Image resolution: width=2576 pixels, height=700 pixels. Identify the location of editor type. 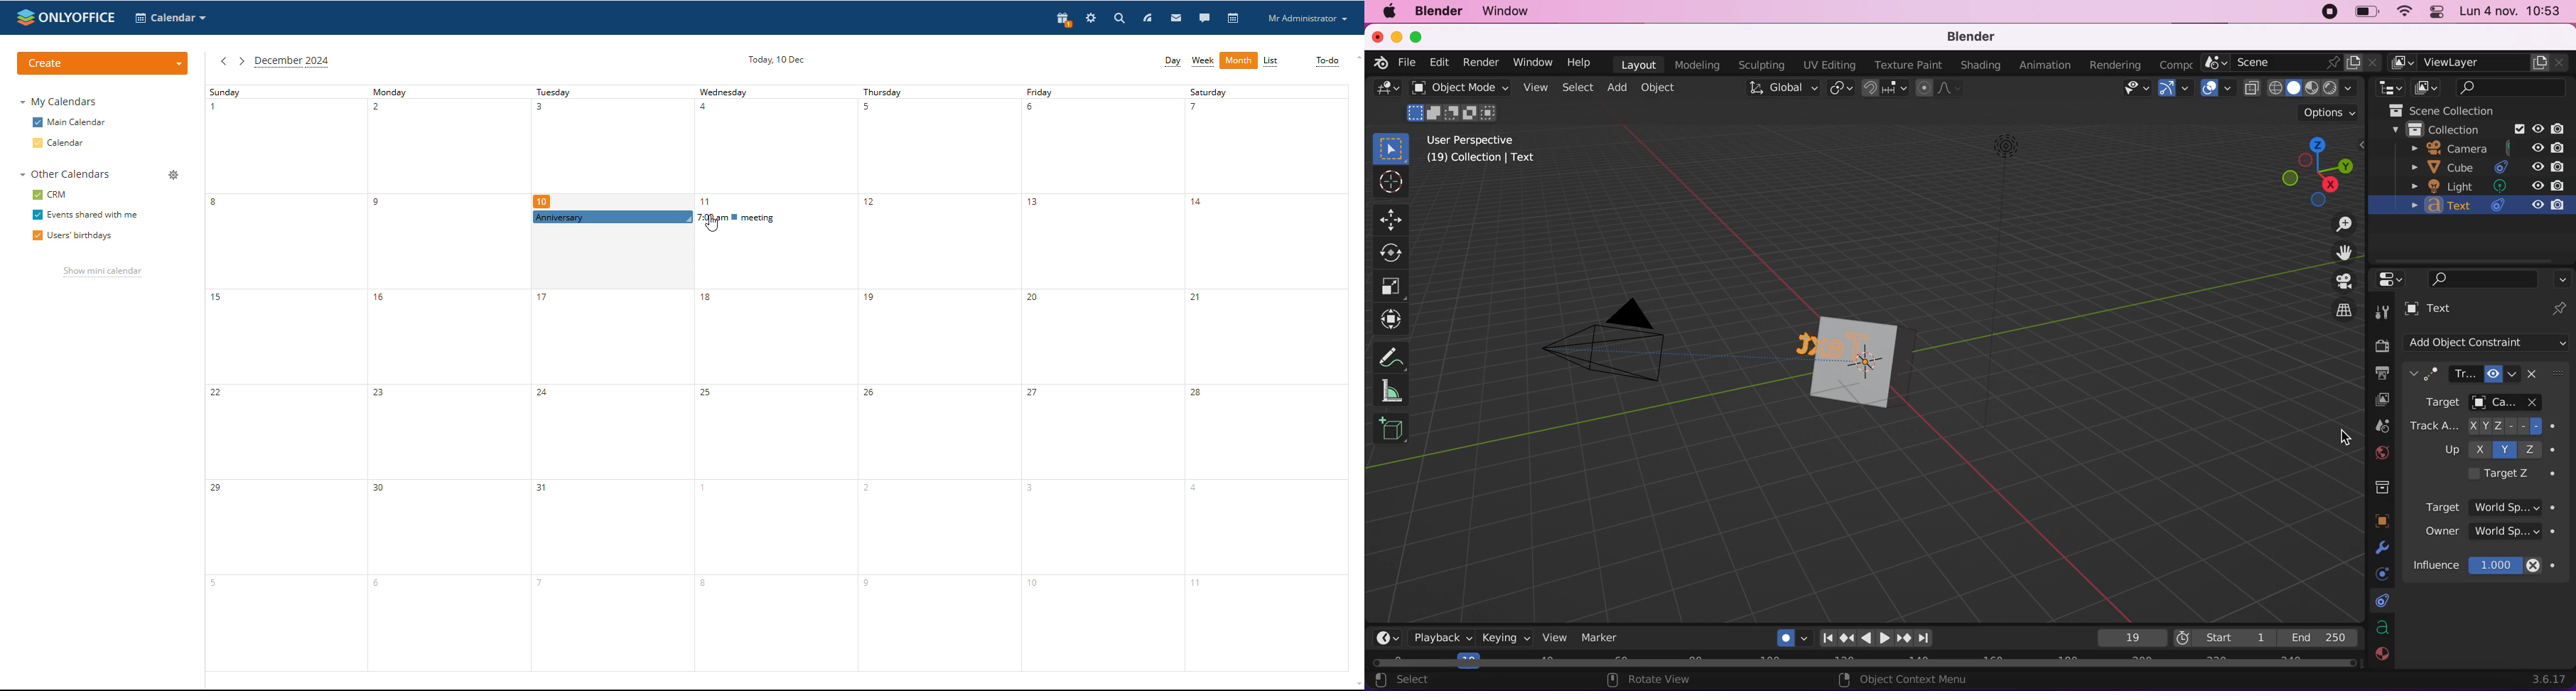
(1389, 635).